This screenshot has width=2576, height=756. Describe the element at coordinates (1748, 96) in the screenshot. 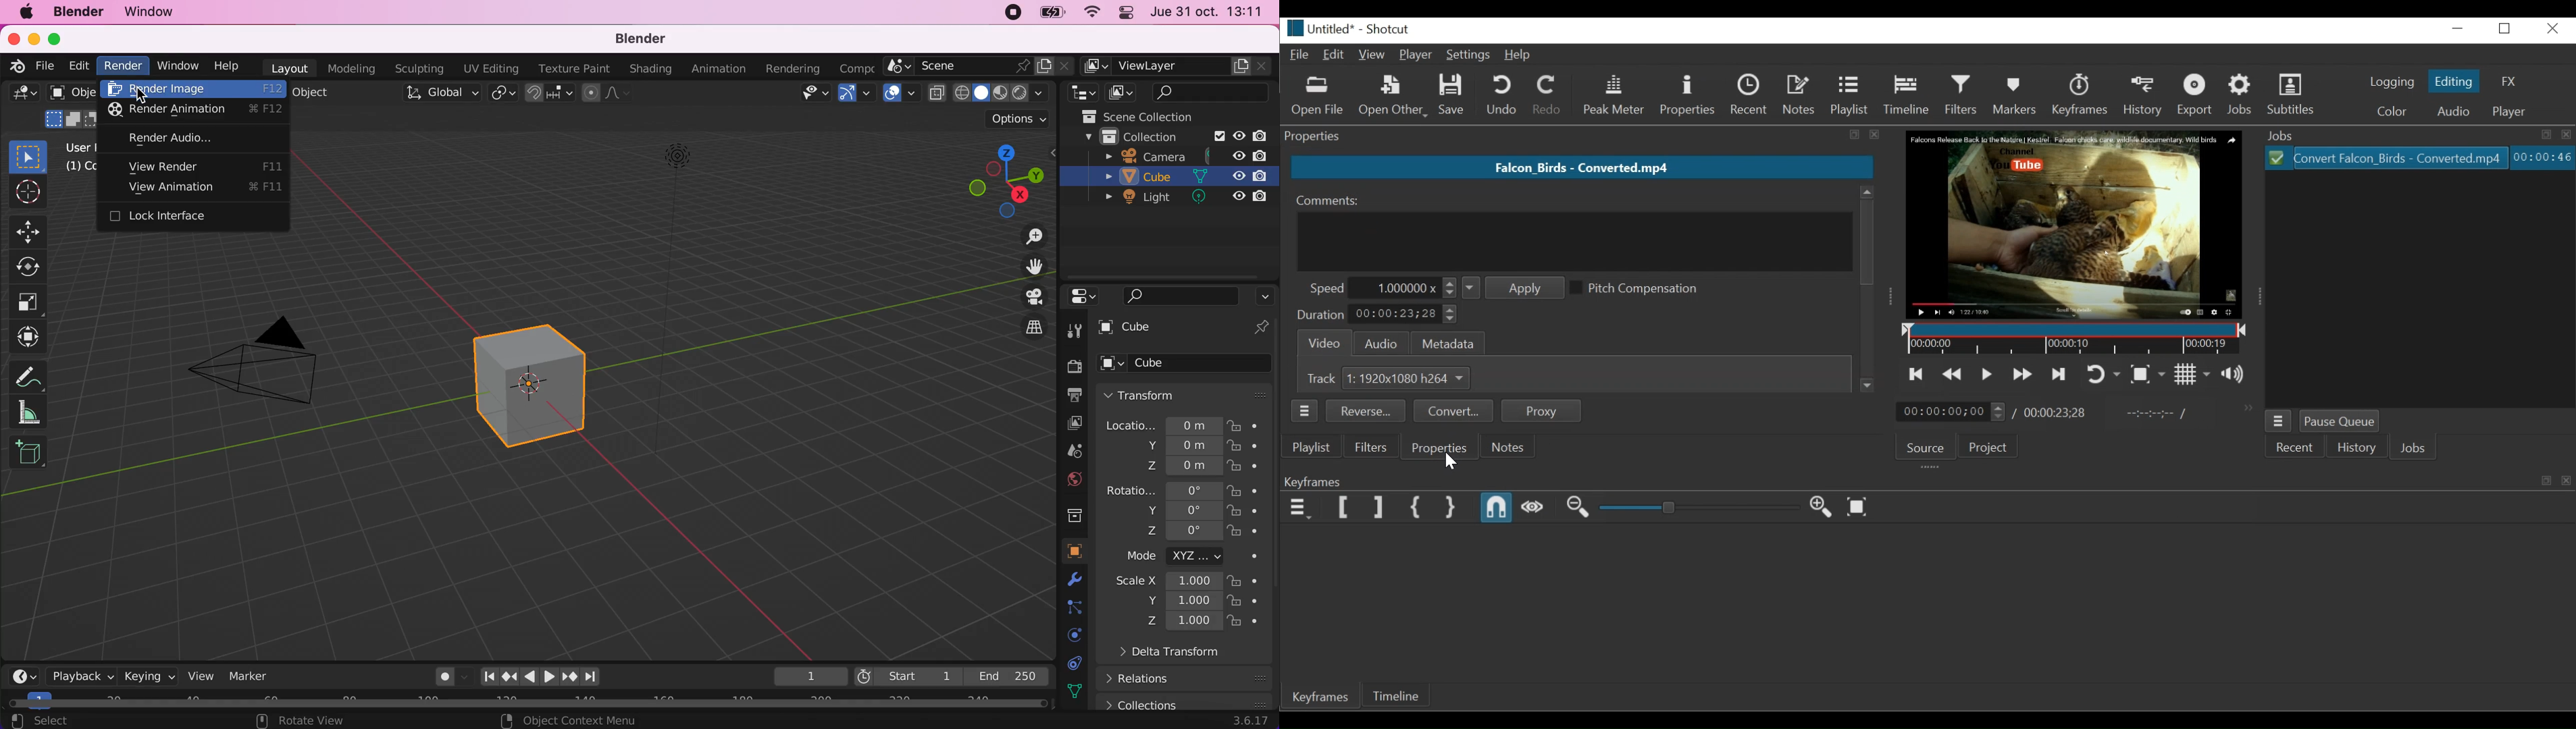

I see `Recent` at that location.